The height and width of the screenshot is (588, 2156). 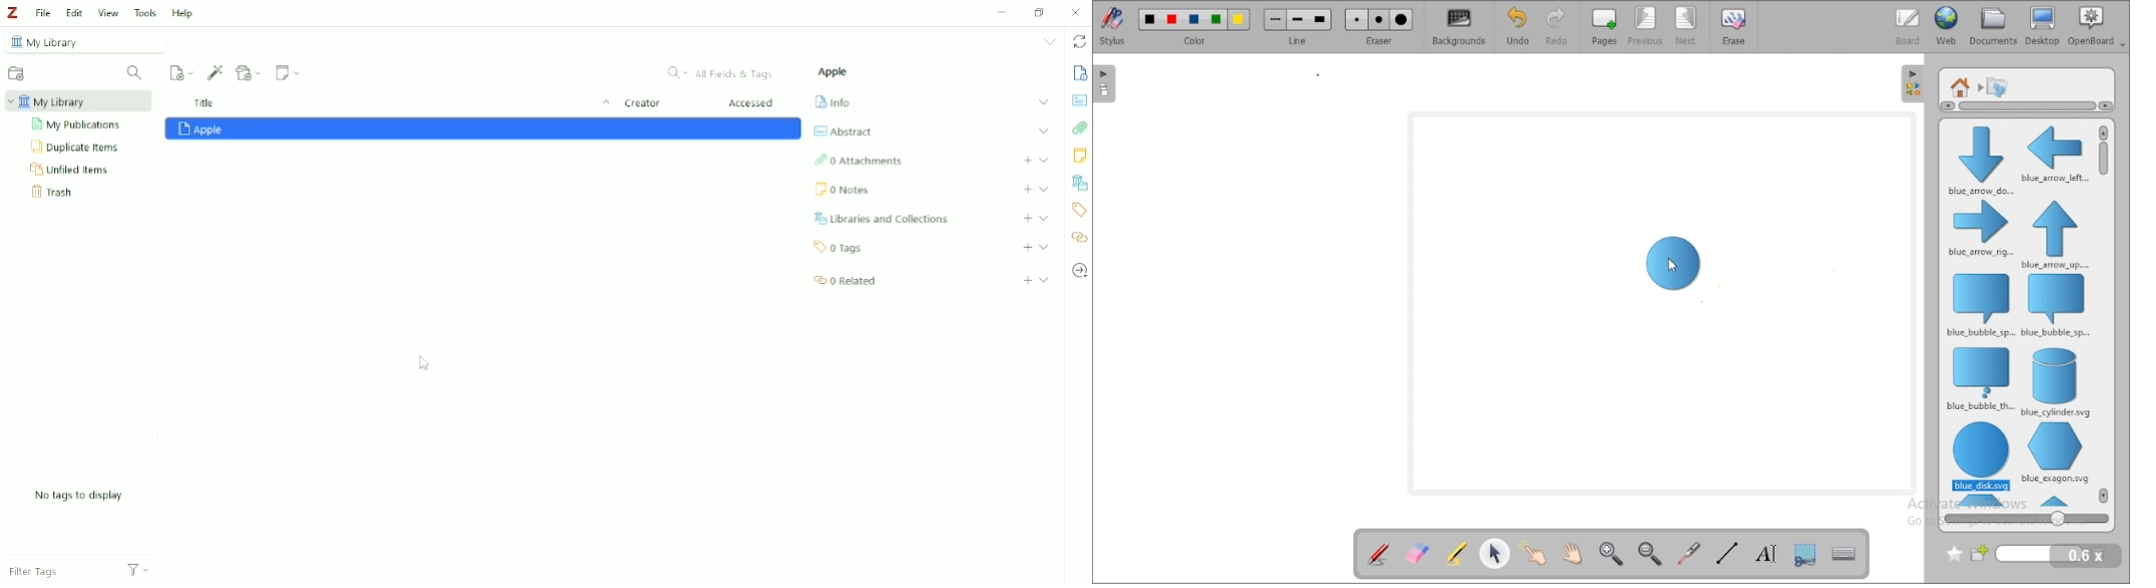 I want to click on desktop, so click(x=2043, y=26).